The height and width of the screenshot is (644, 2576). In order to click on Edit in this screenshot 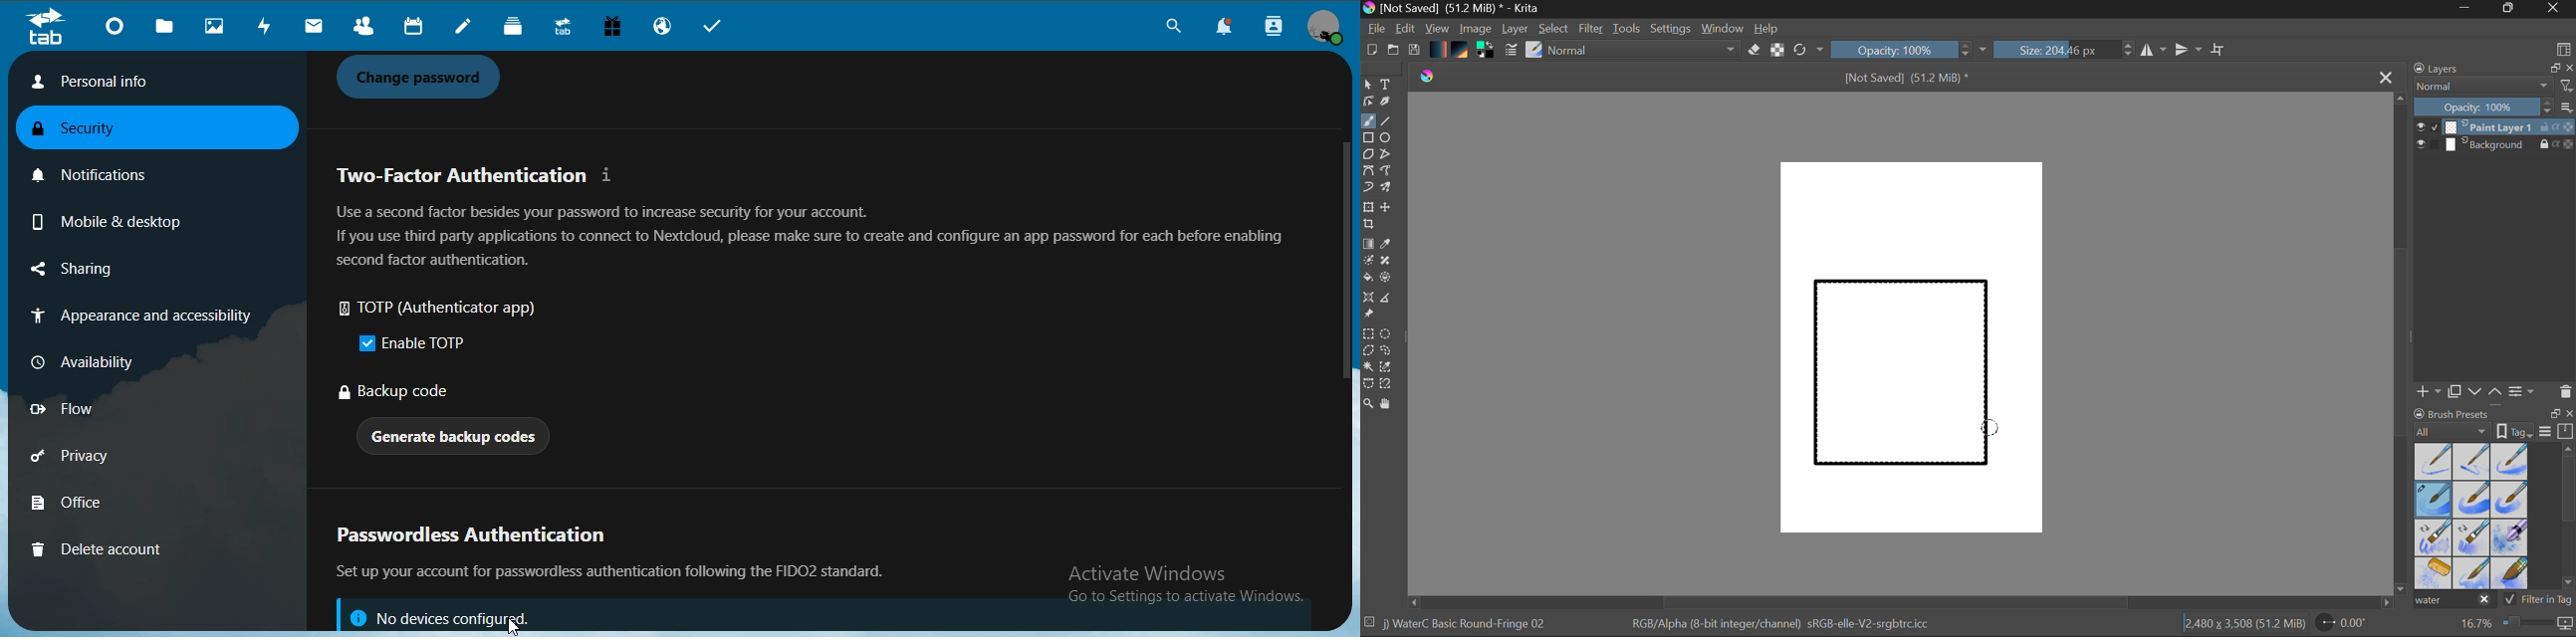, I will do `click(1406, 30)`.